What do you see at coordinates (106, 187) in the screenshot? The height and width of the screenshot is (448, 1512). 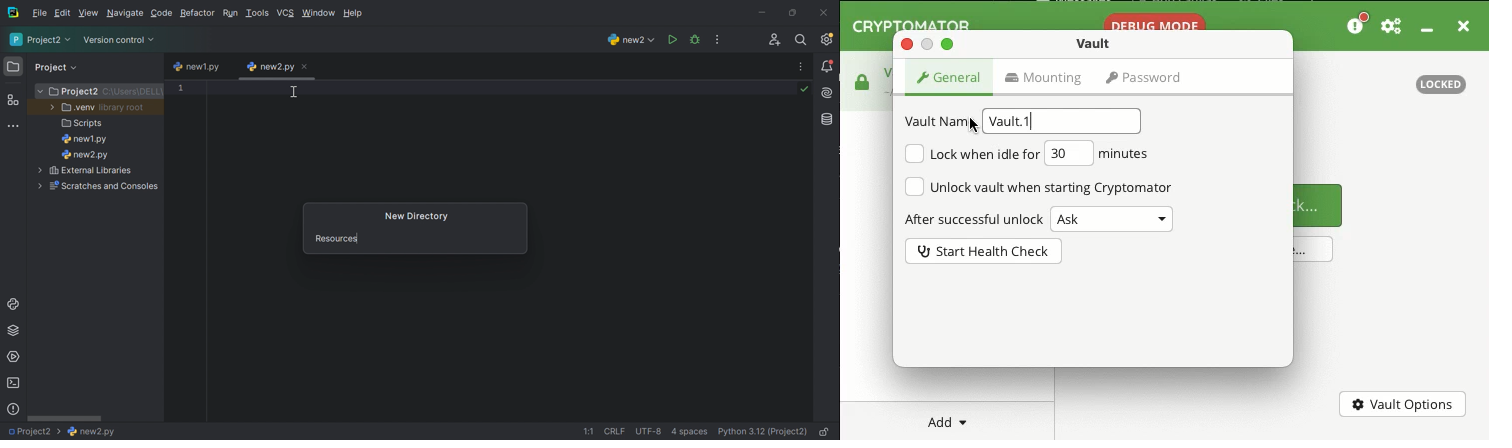 I see `Scratches and consoles` at bounding box center [106, 187].